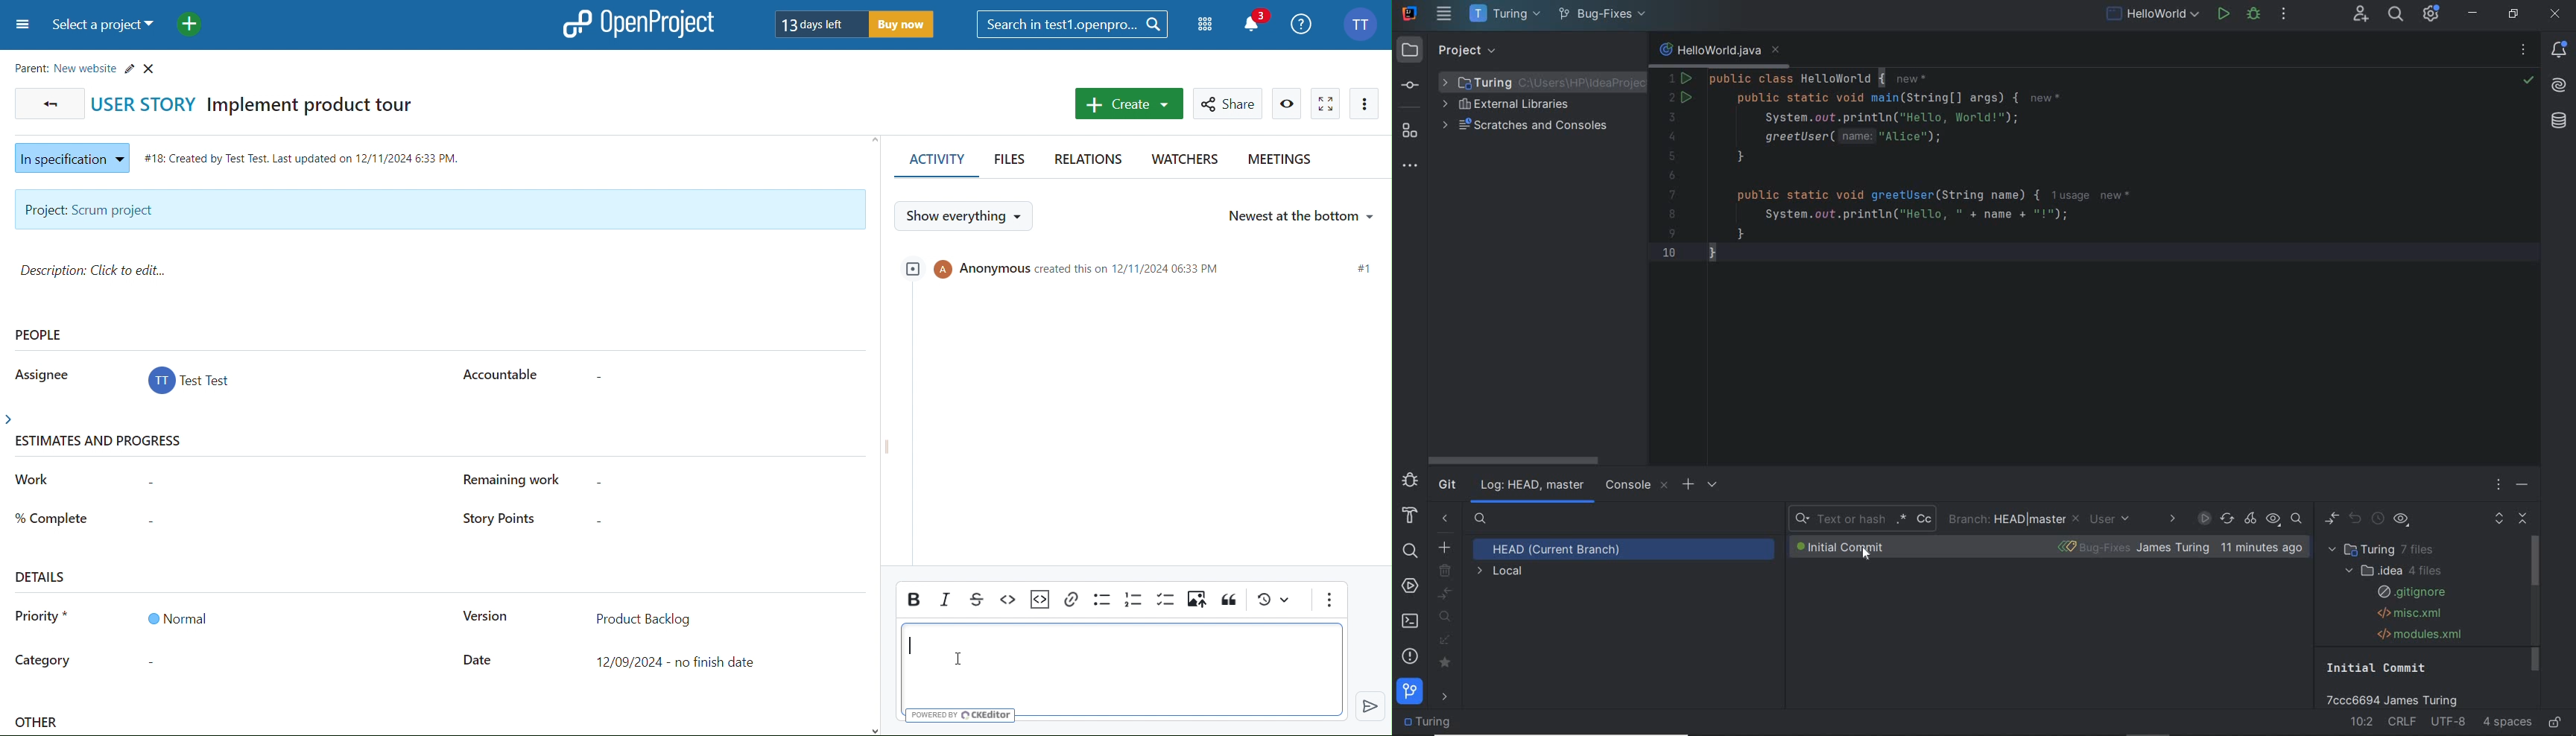 The height and width of the screenshot is (756, 2576). I want to click on time, so click(2261, 548).